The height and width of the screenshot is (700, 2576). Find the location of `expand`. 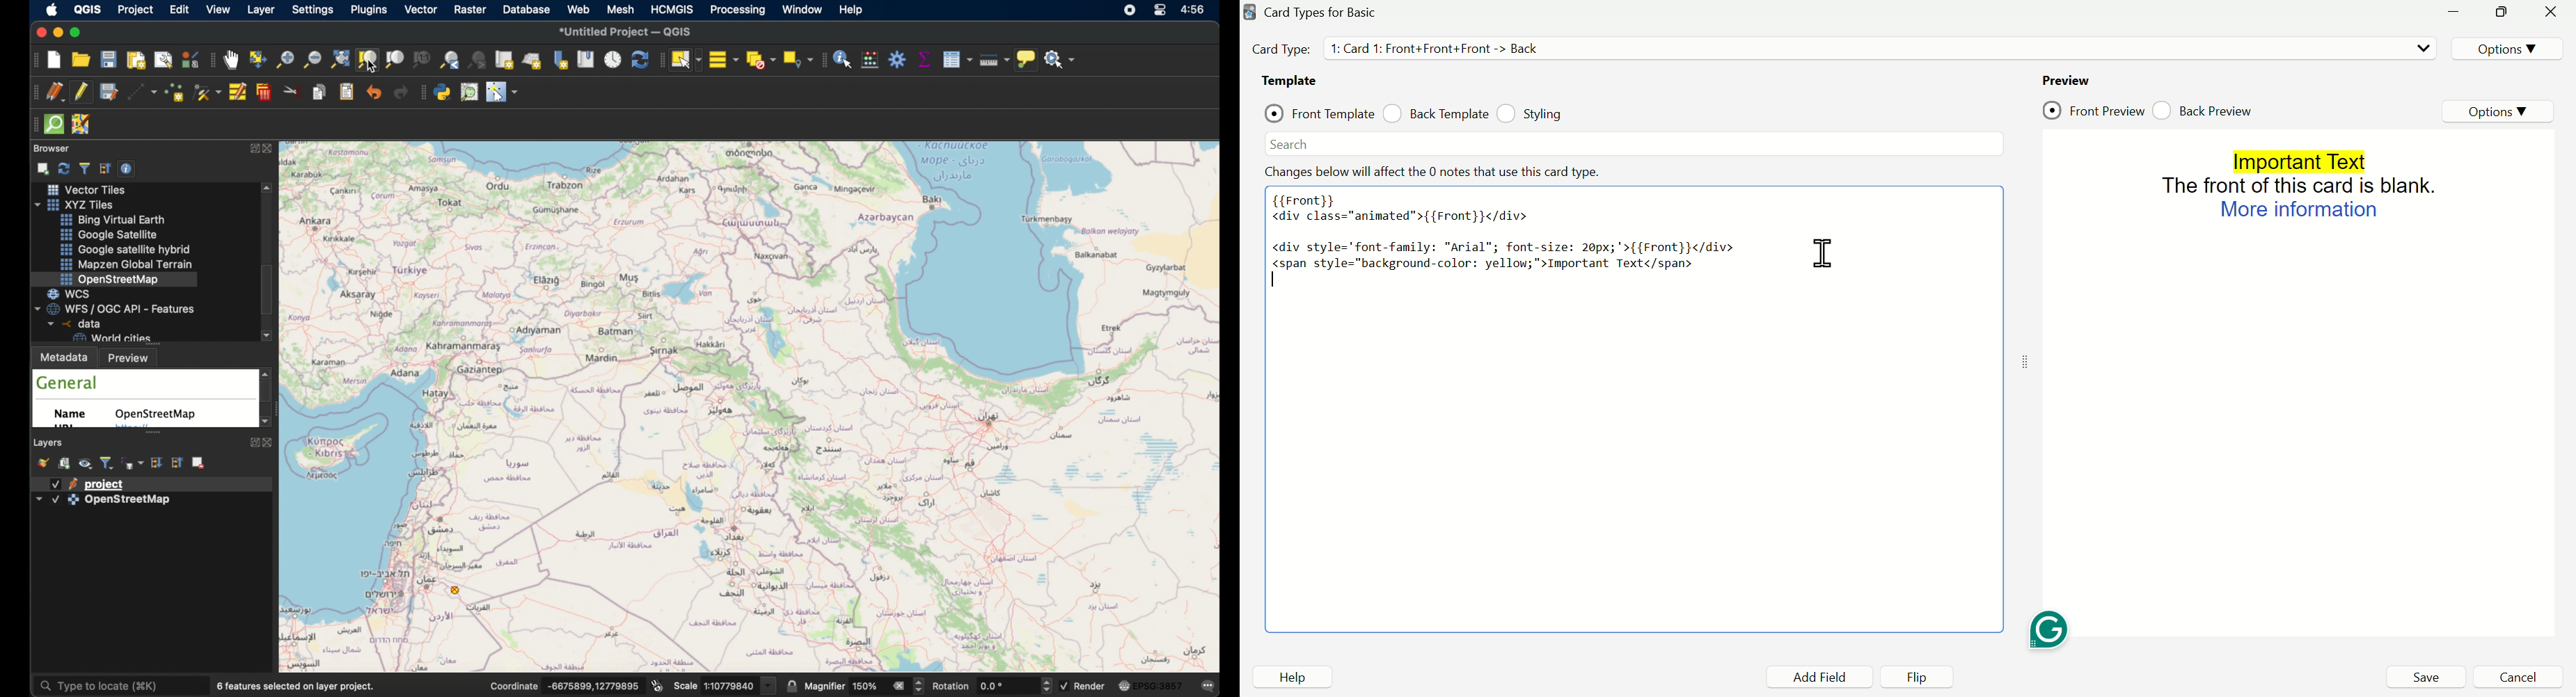

expand is located at coordinates (251, 148).